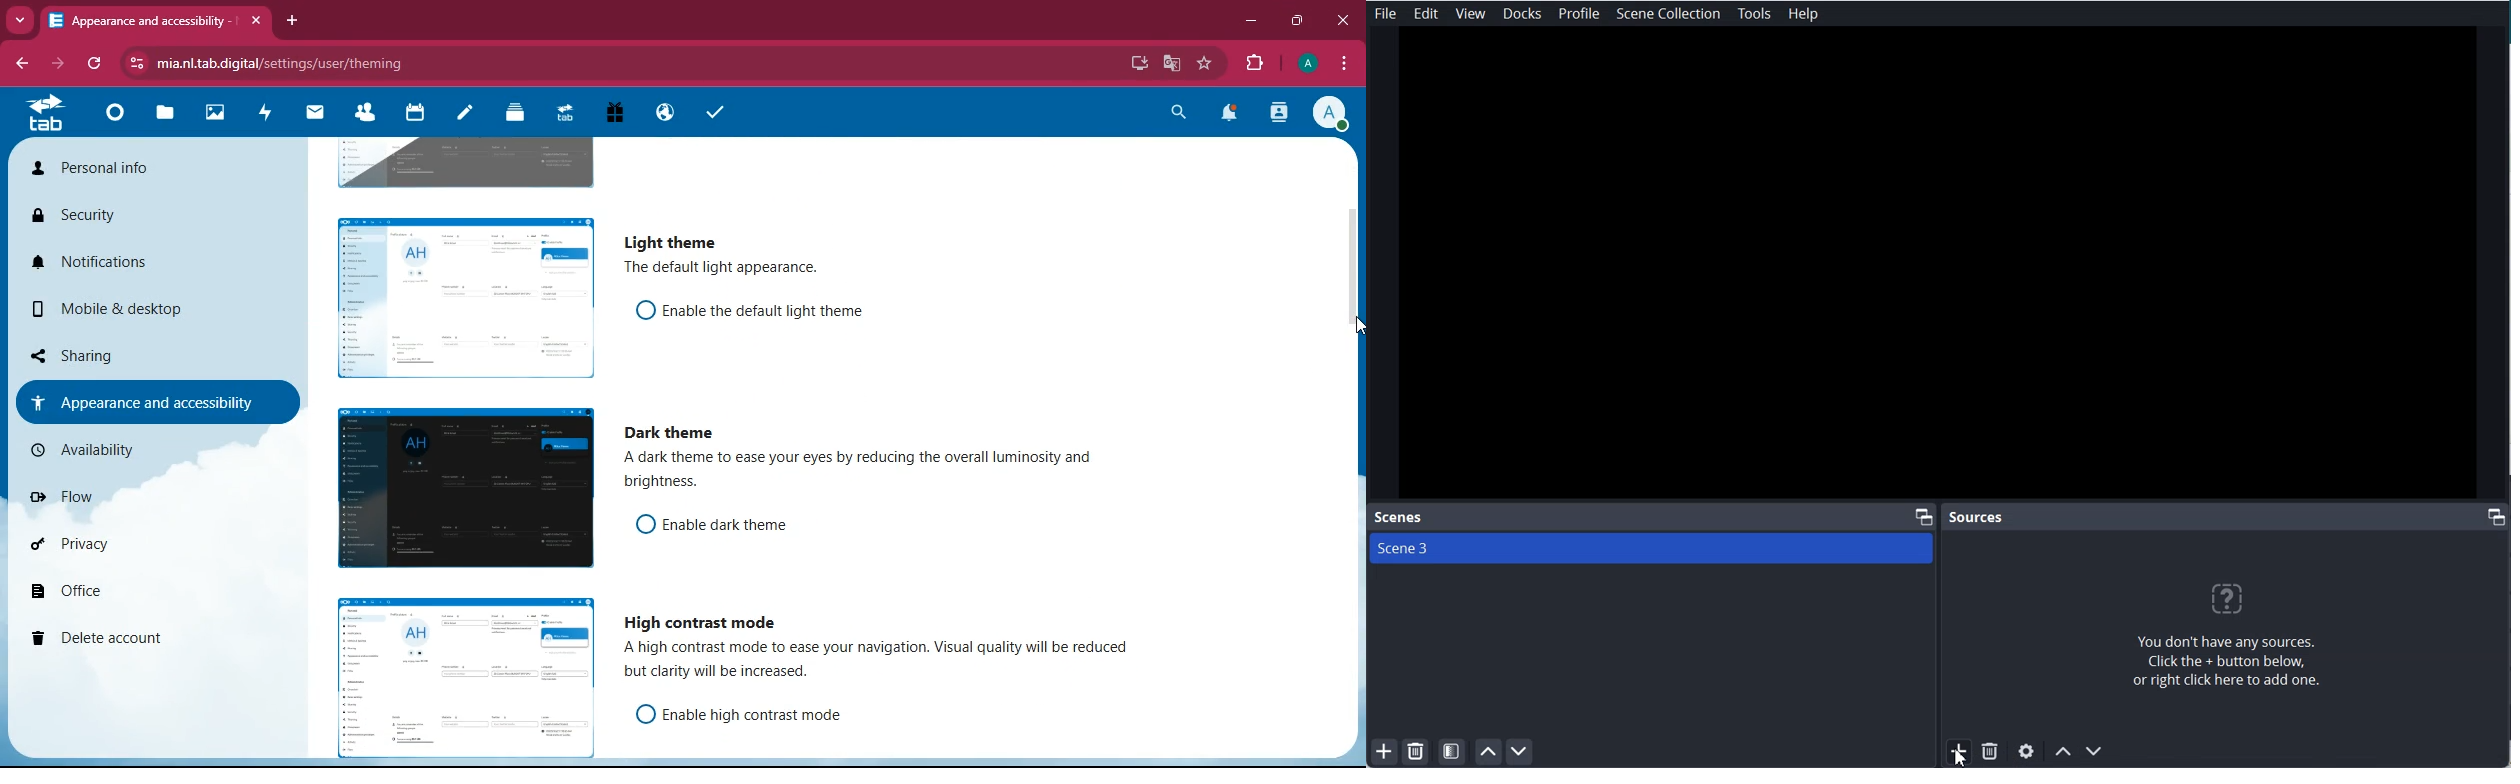 The width and height of the screenshot is (2520, 784). Describe the element at coordinates (1357, 336) in the screenshot. I see `scroll bar` at that location.